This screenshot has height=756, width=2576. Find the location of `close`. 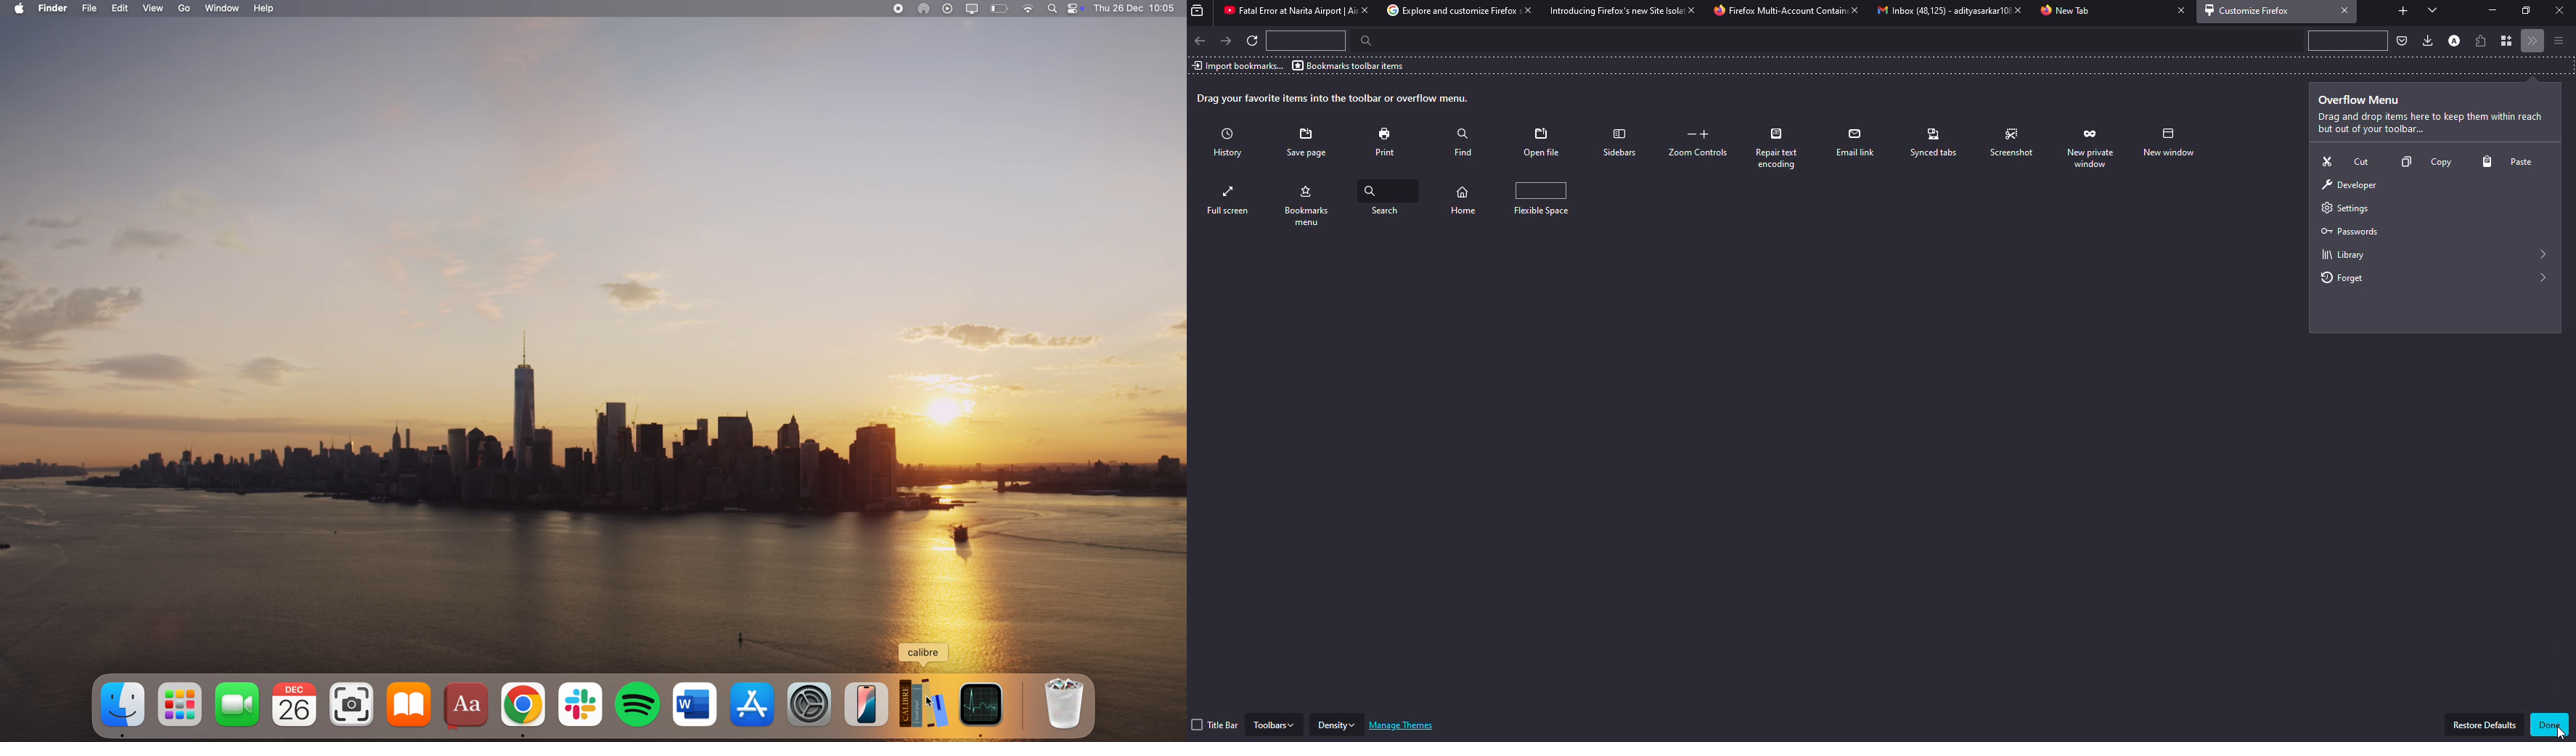

close is located at coordinates (2177, 11).